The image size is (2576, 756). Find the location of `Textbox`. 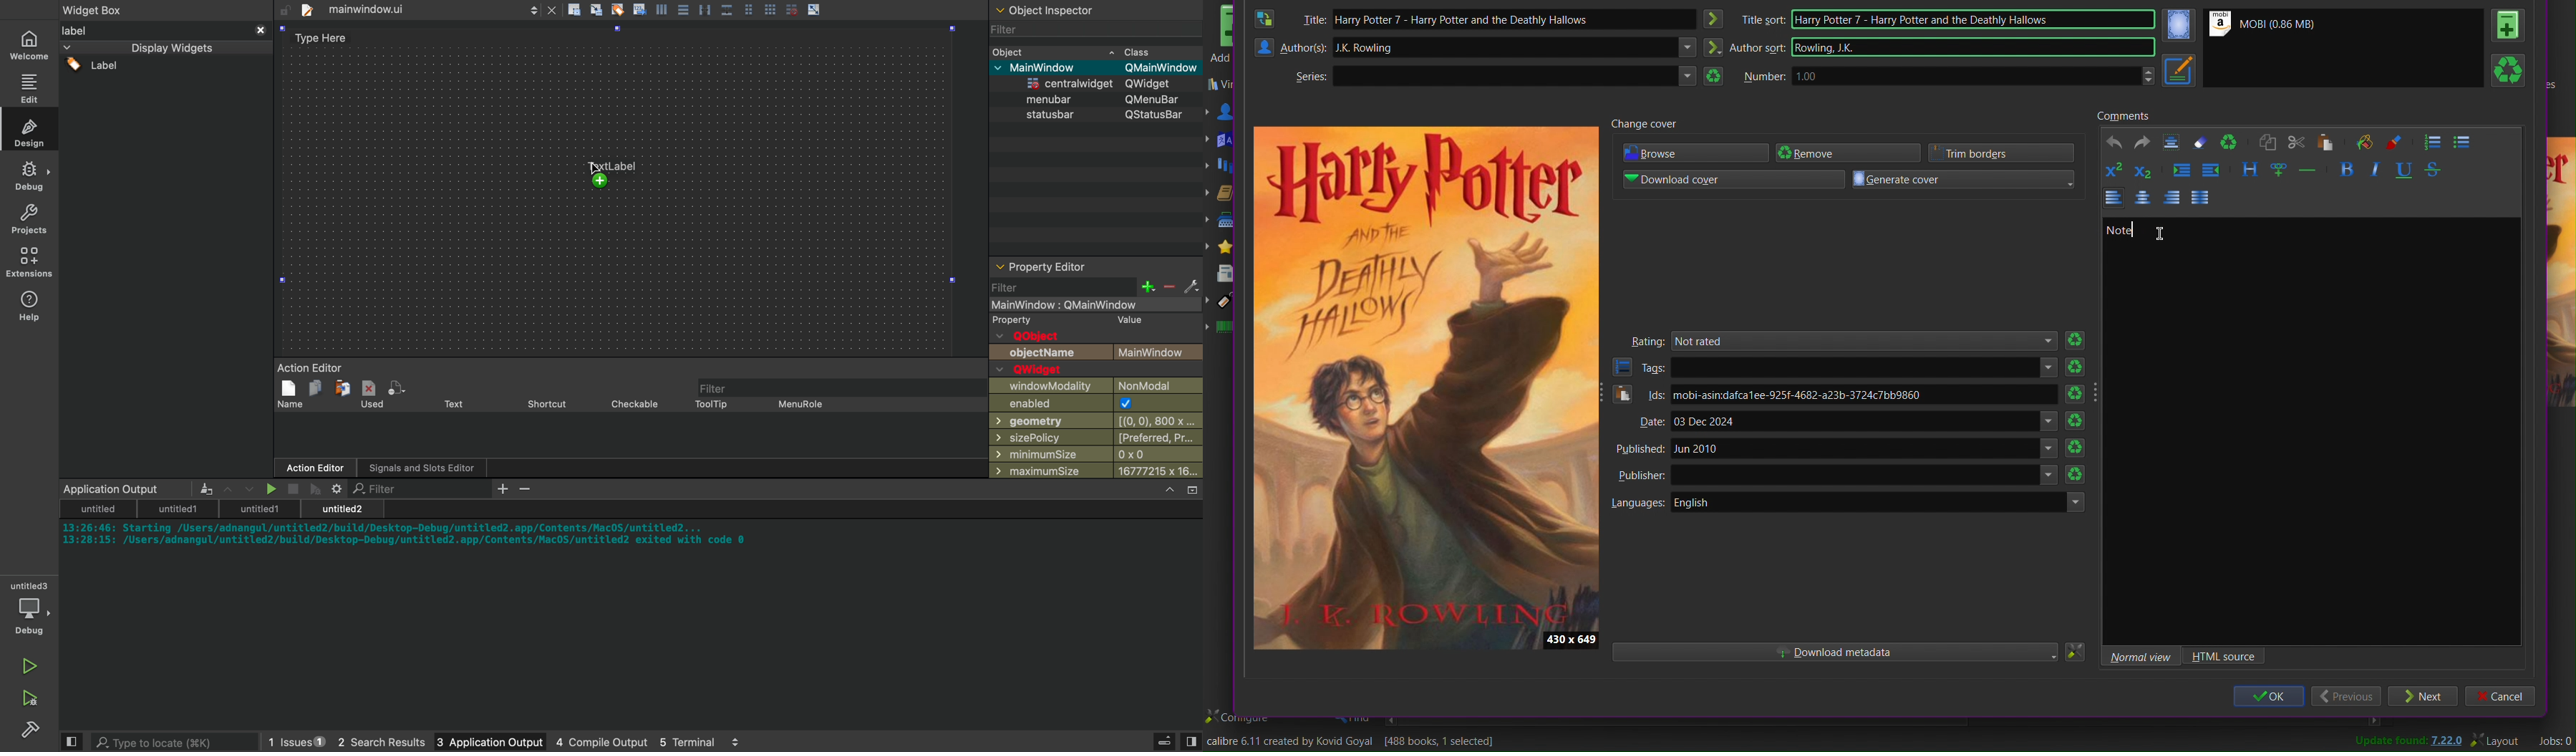

Textbox is located at coordinates (2171, 141).